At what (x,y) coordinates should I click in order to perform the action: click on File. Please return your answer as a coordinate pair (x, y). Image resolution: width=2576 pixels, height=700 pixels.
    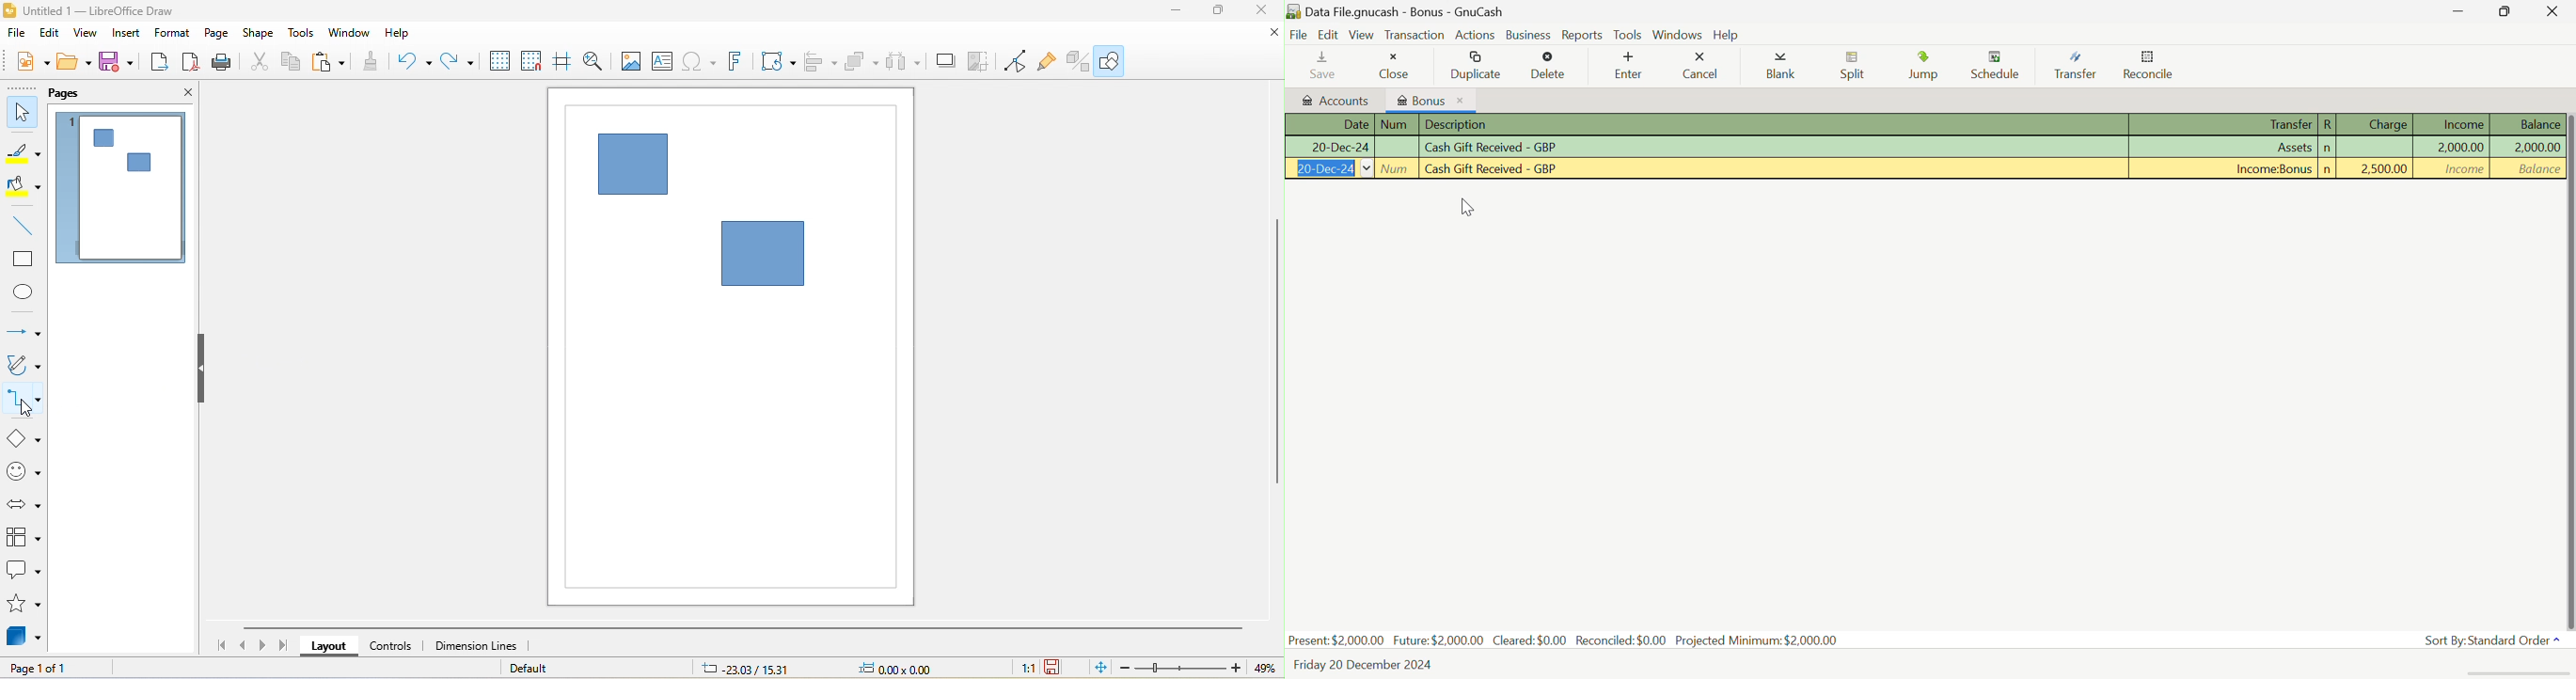
    Looking at the image, I should click on (1298, 34).